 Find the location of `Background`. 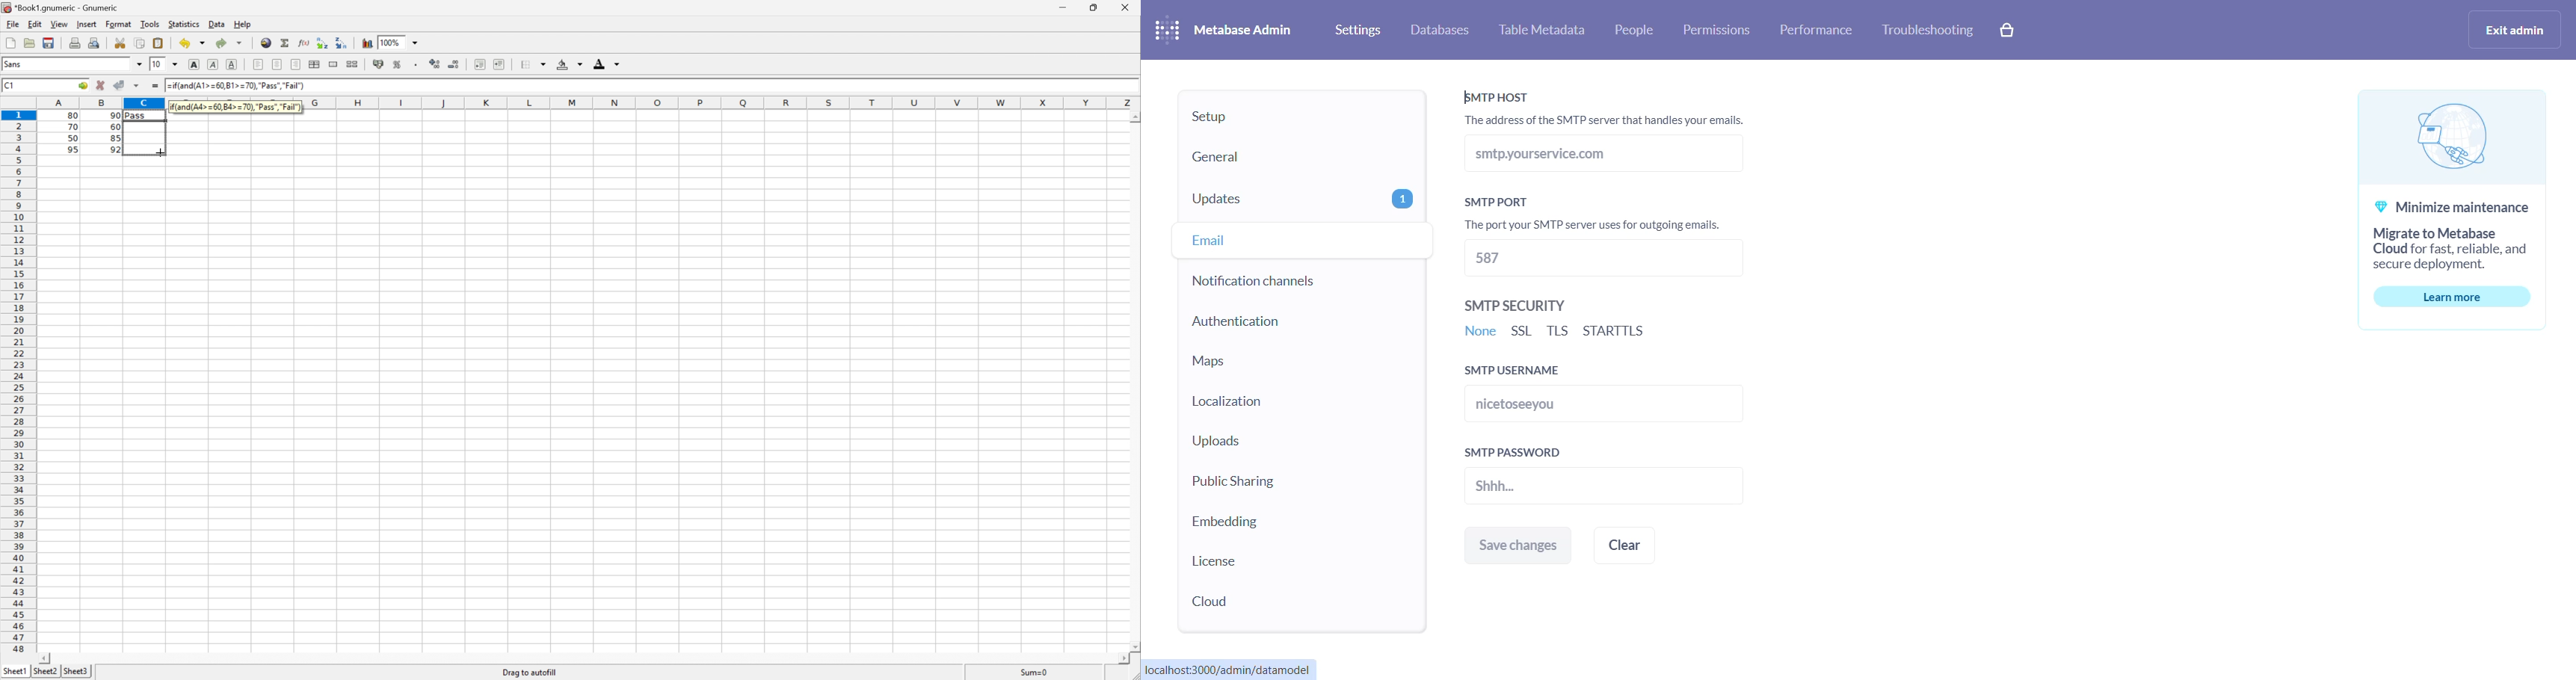

Background is located at coordinates (570, 64).